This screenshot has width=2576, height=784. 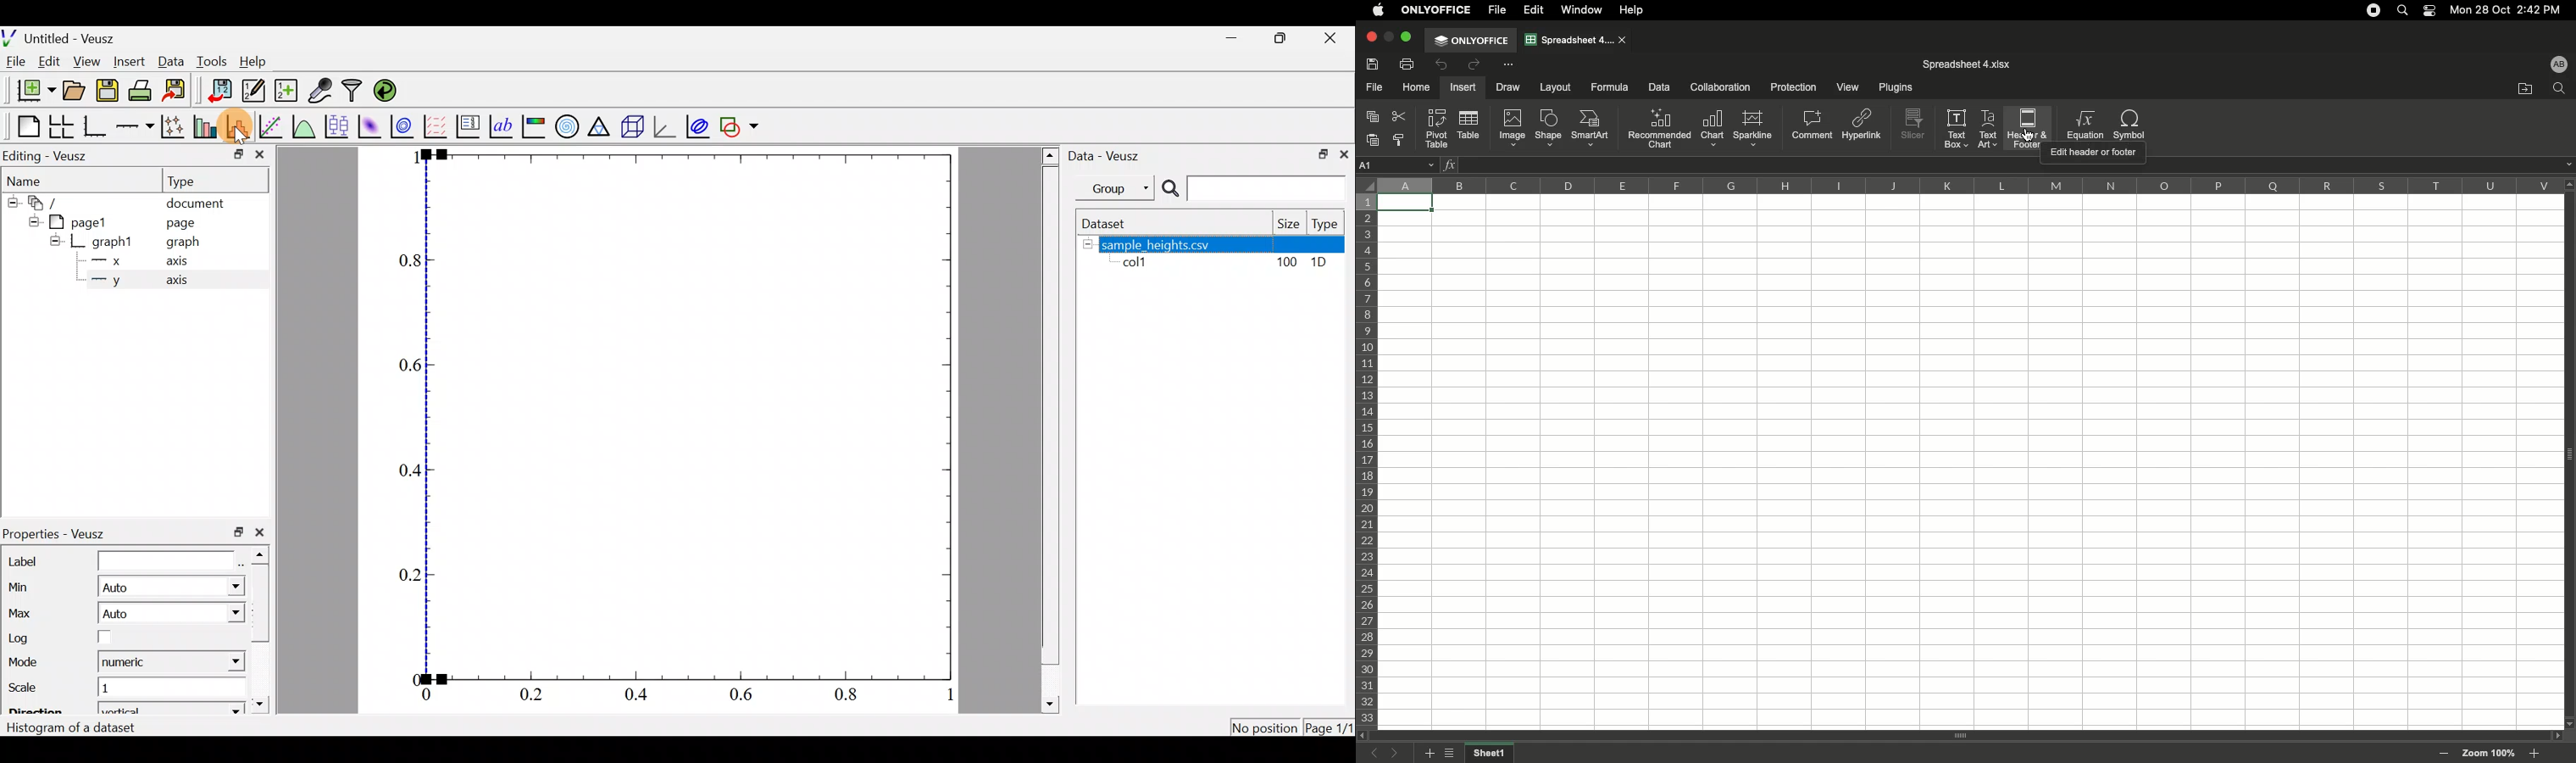 I want to click on Undo, so click(x=1443, y=66).